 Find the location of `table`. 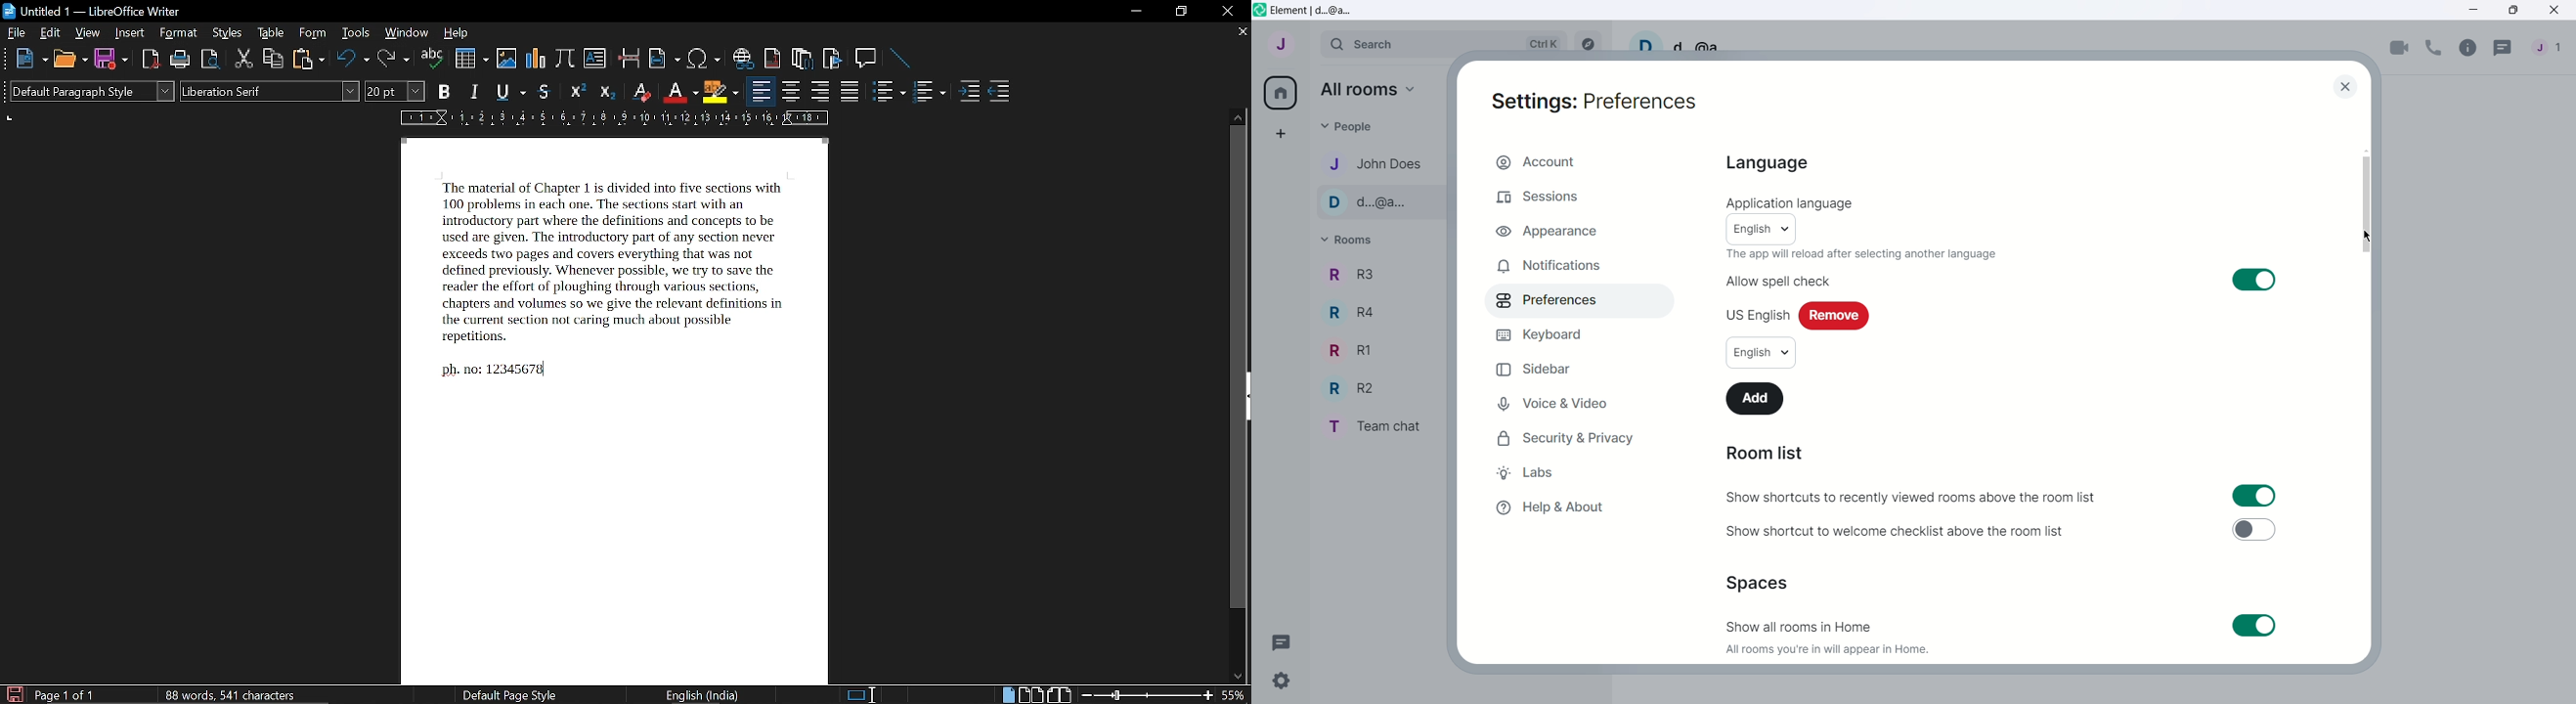

table is located at coordinates (272, 34).